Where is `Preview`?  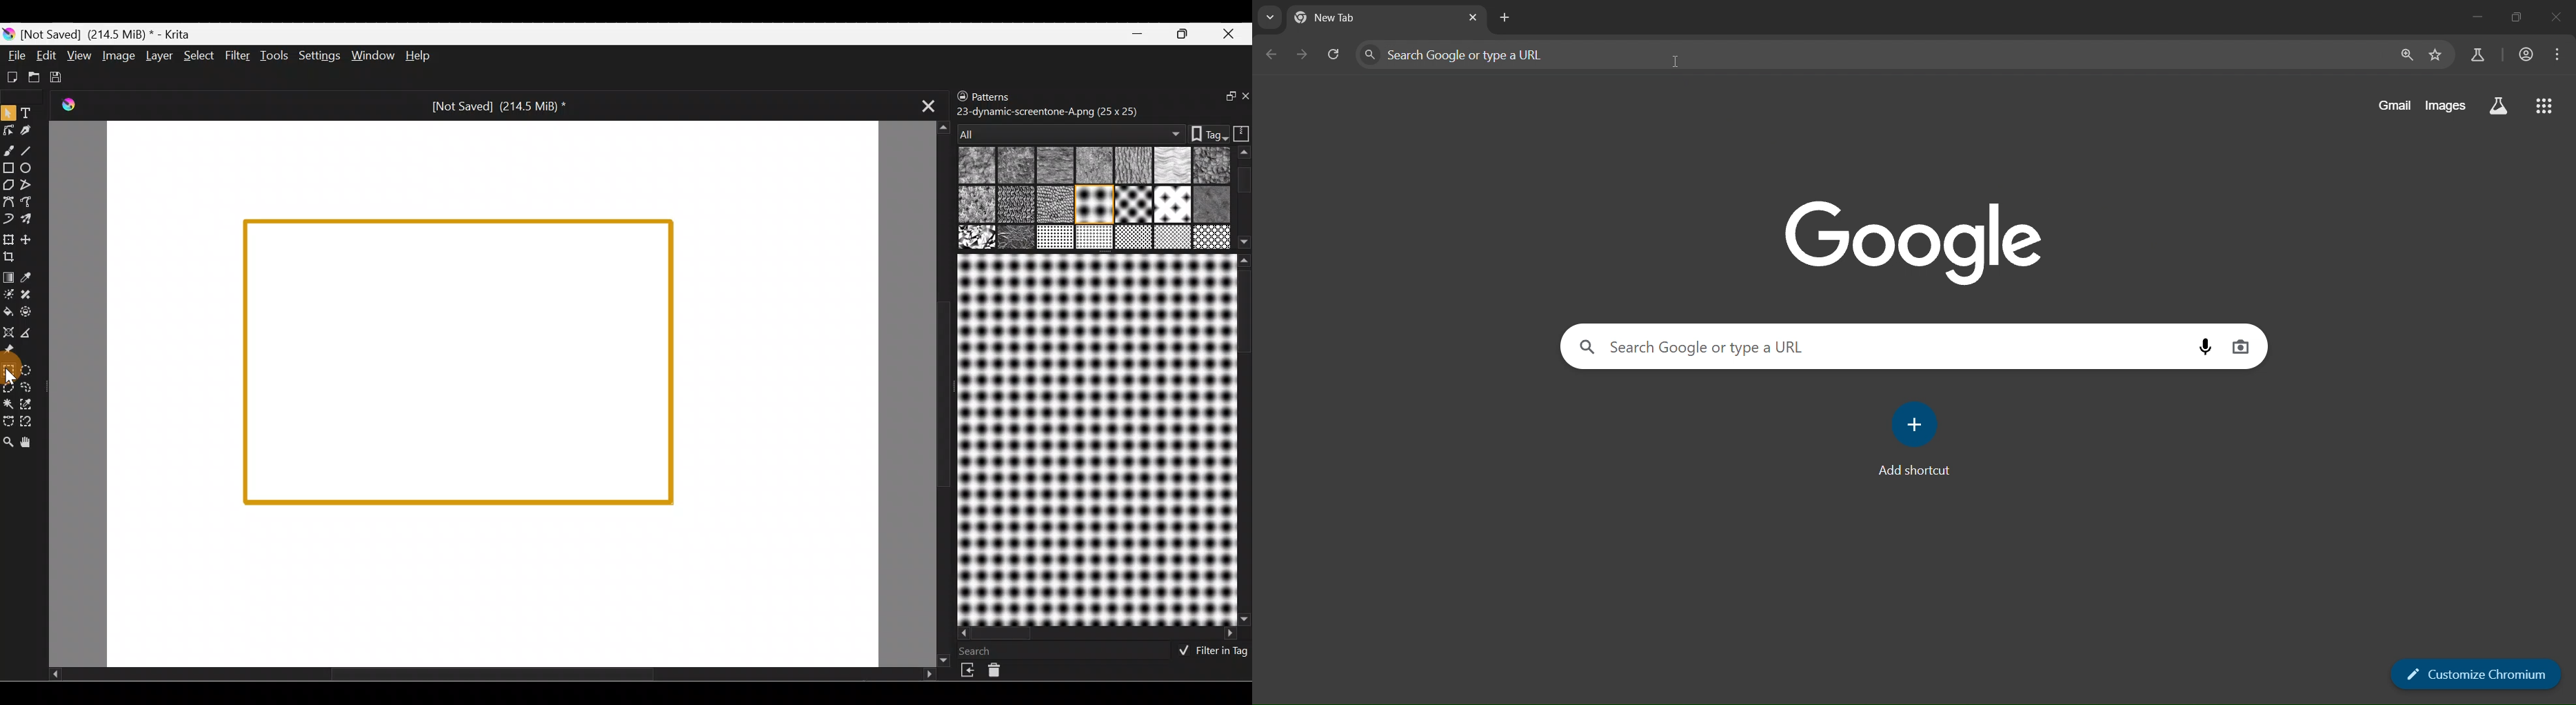
Preview is located at coordinates (1095, 439).